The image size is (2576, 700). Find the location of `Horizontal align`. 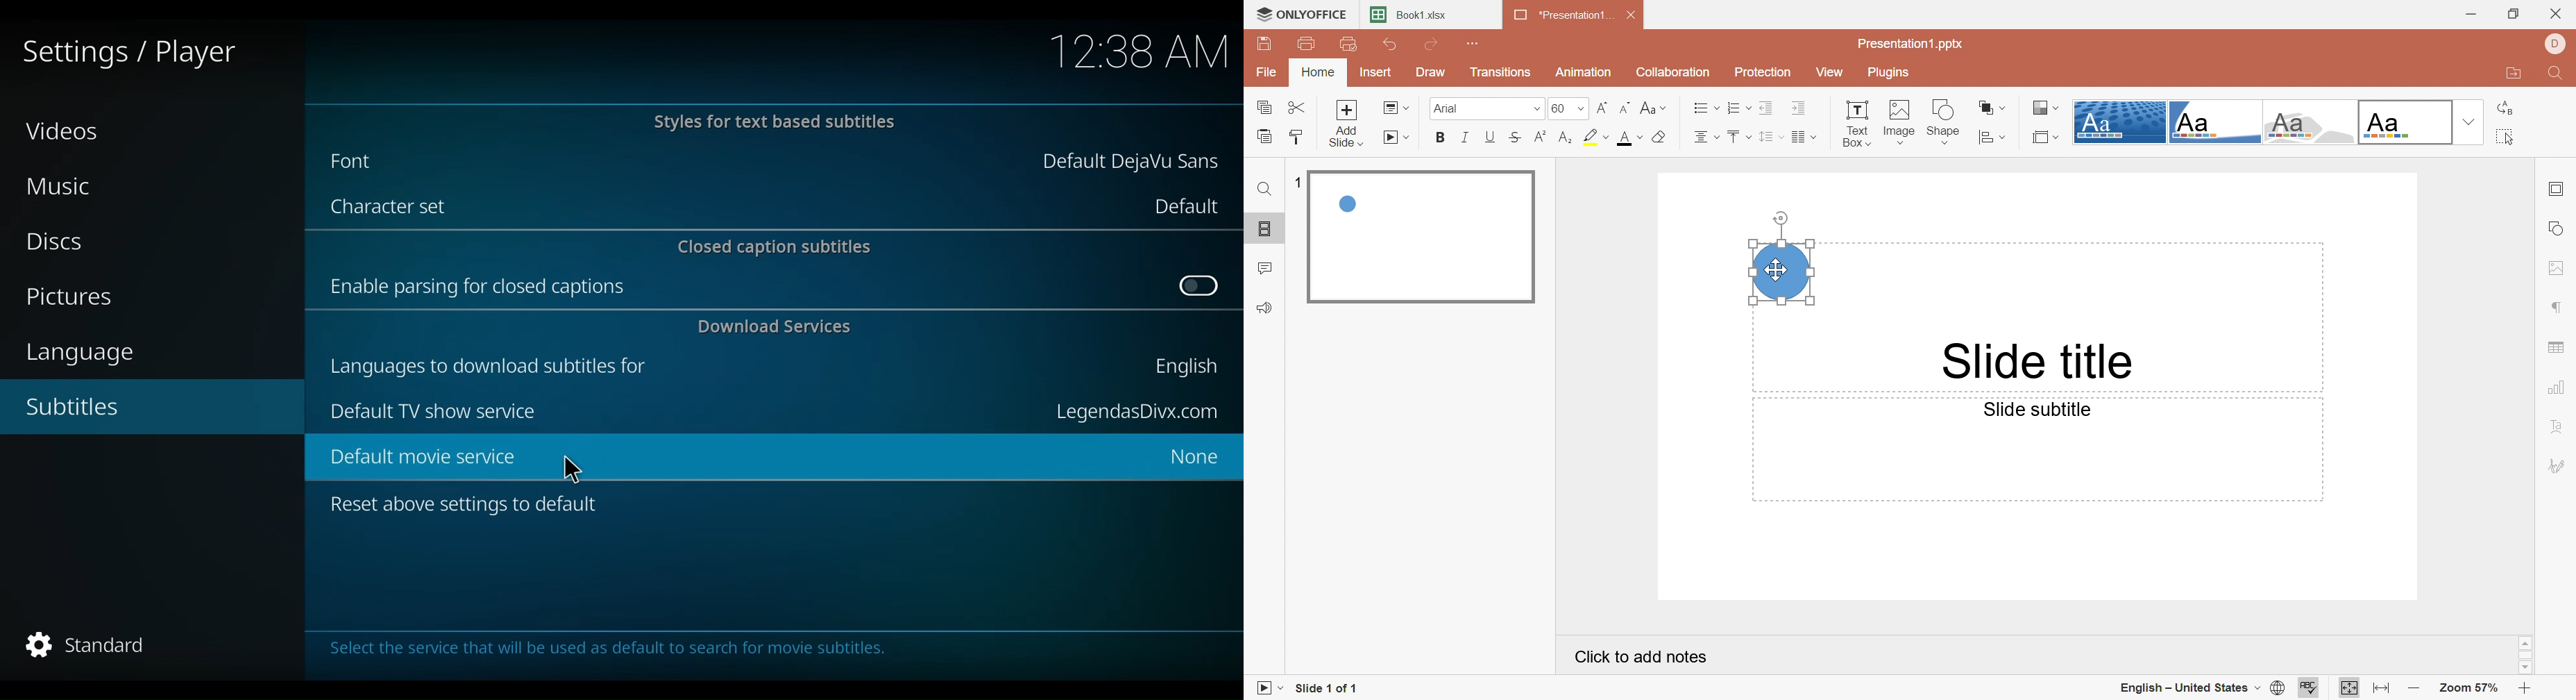

Horizontal align is located at coordinates (1705, 107).